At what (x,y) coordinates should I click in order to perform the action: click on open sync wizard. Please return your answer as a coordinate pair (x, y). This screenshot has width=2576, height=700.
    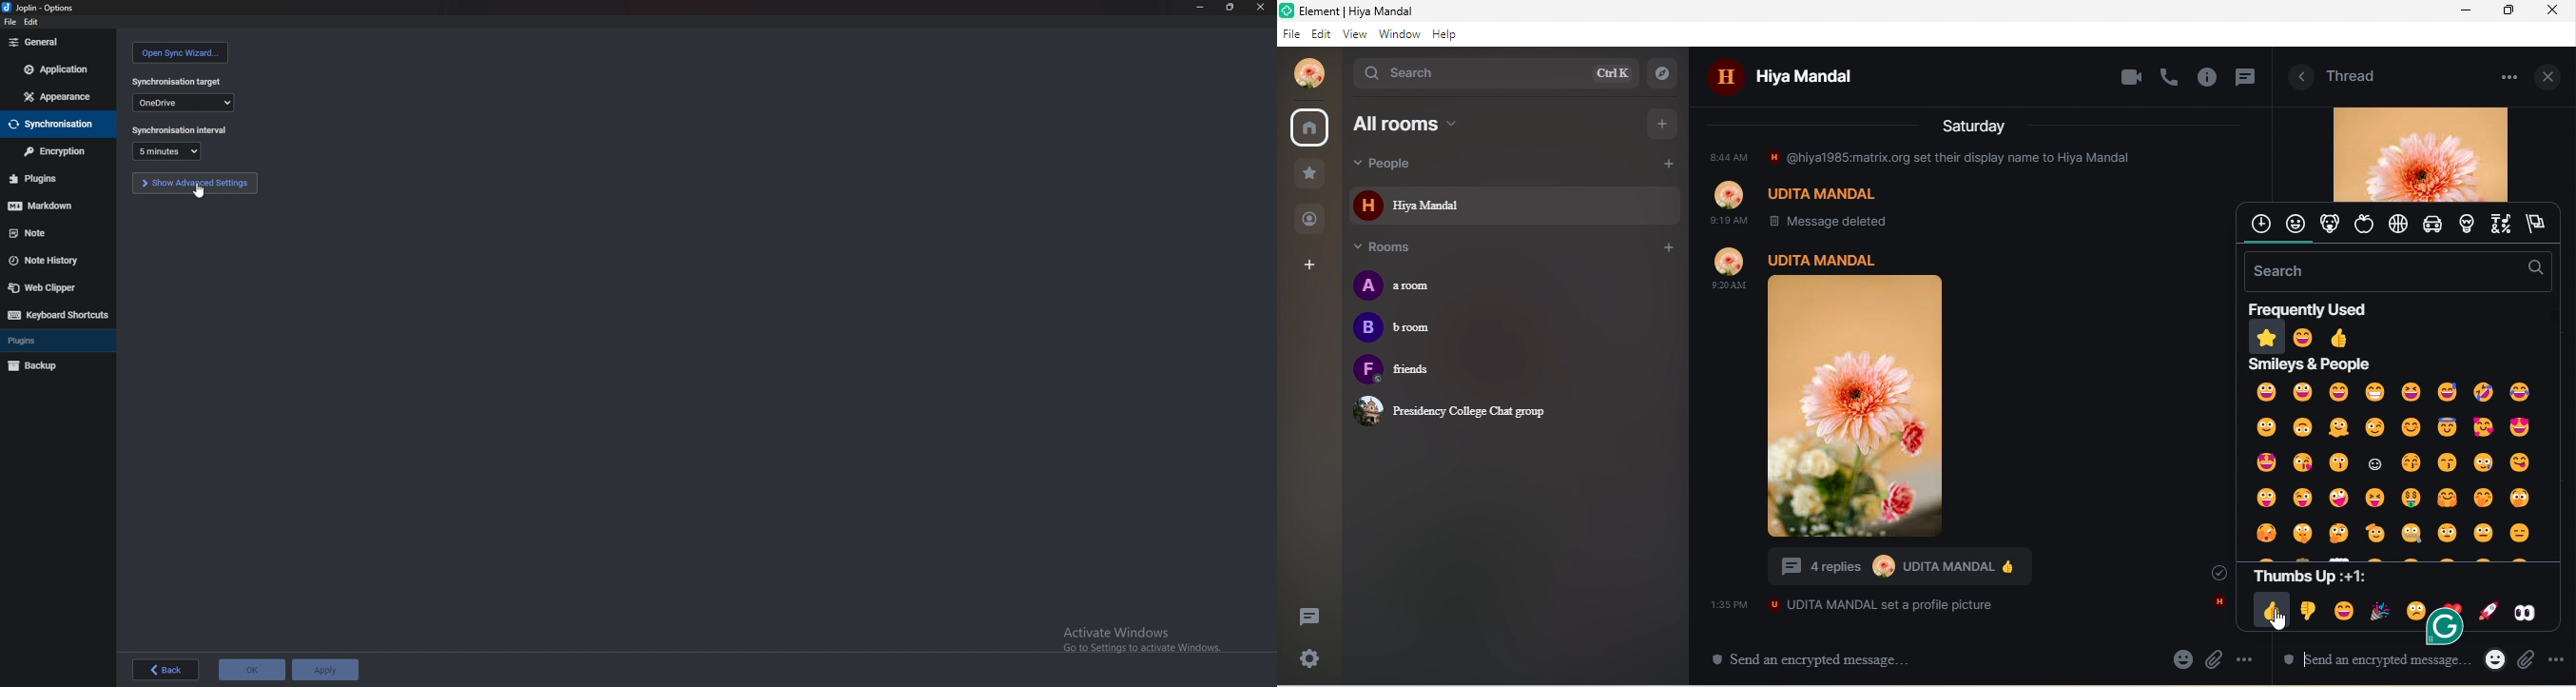
    Looking at the image, I should click on (181, 53).